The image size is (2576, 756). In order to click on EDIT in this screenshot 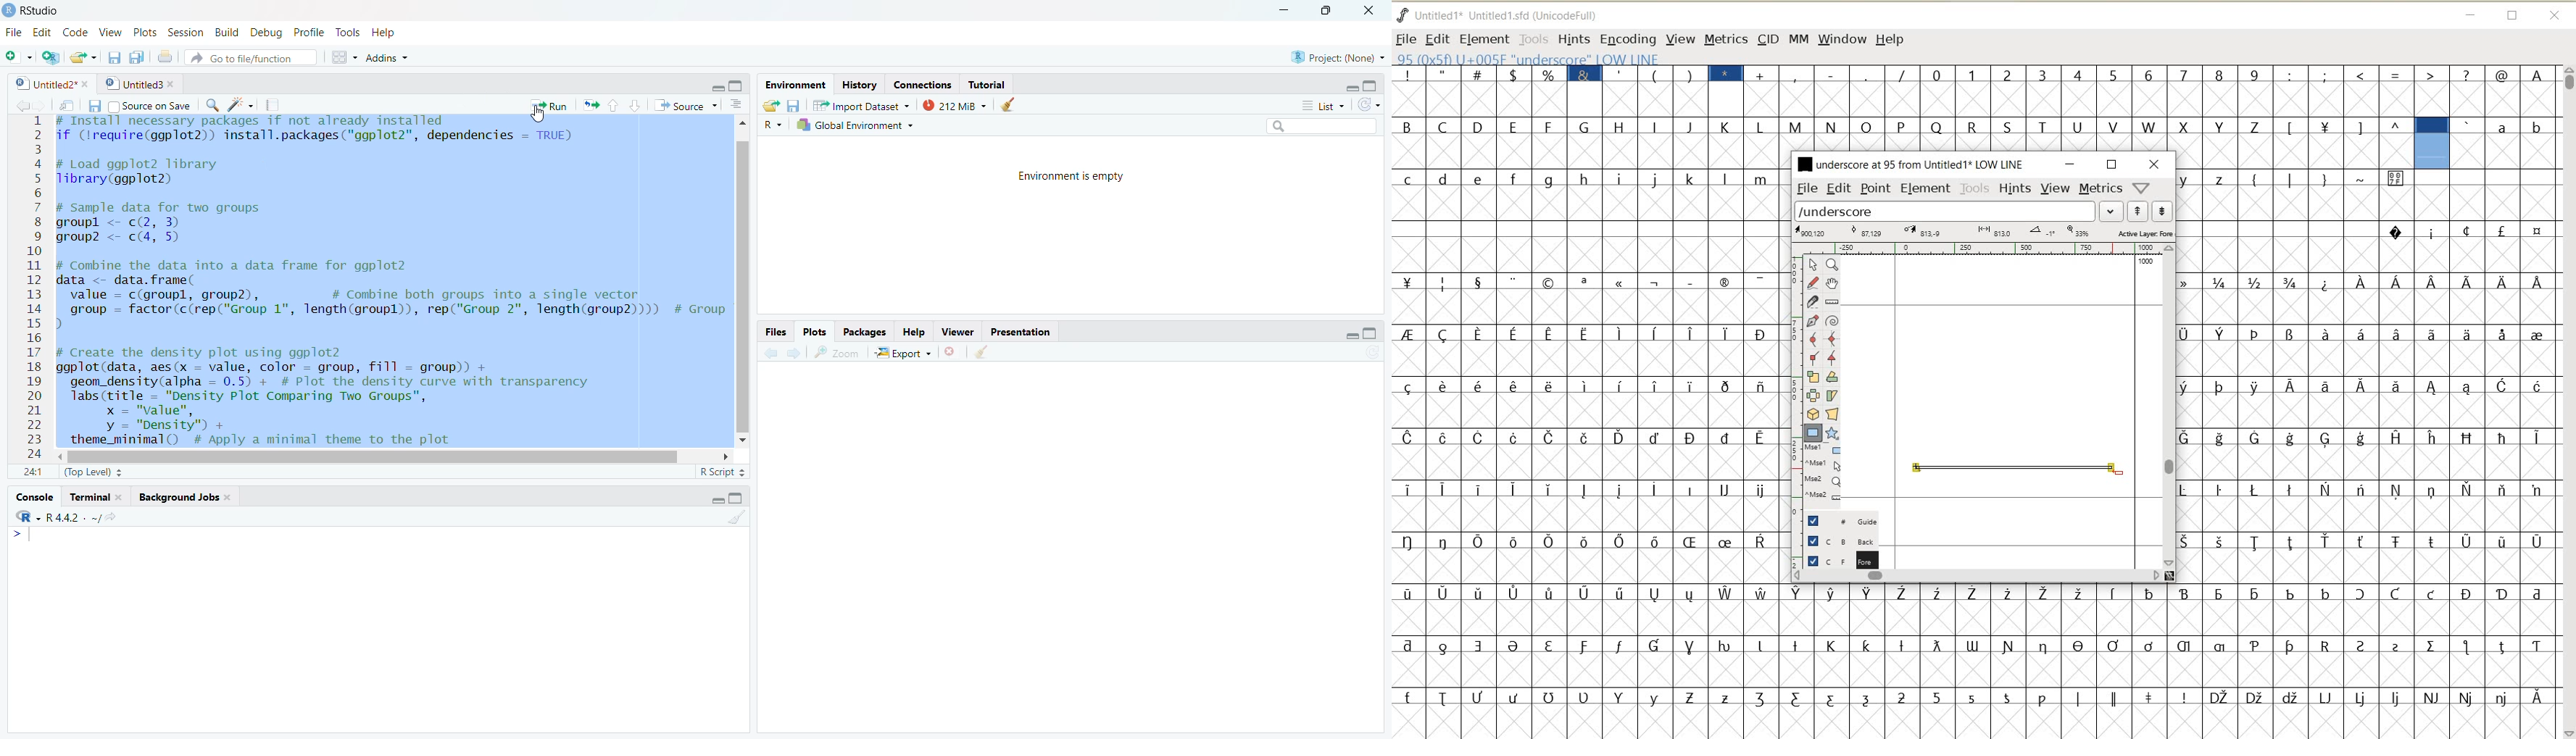, I will do `click(1839, 188)`.